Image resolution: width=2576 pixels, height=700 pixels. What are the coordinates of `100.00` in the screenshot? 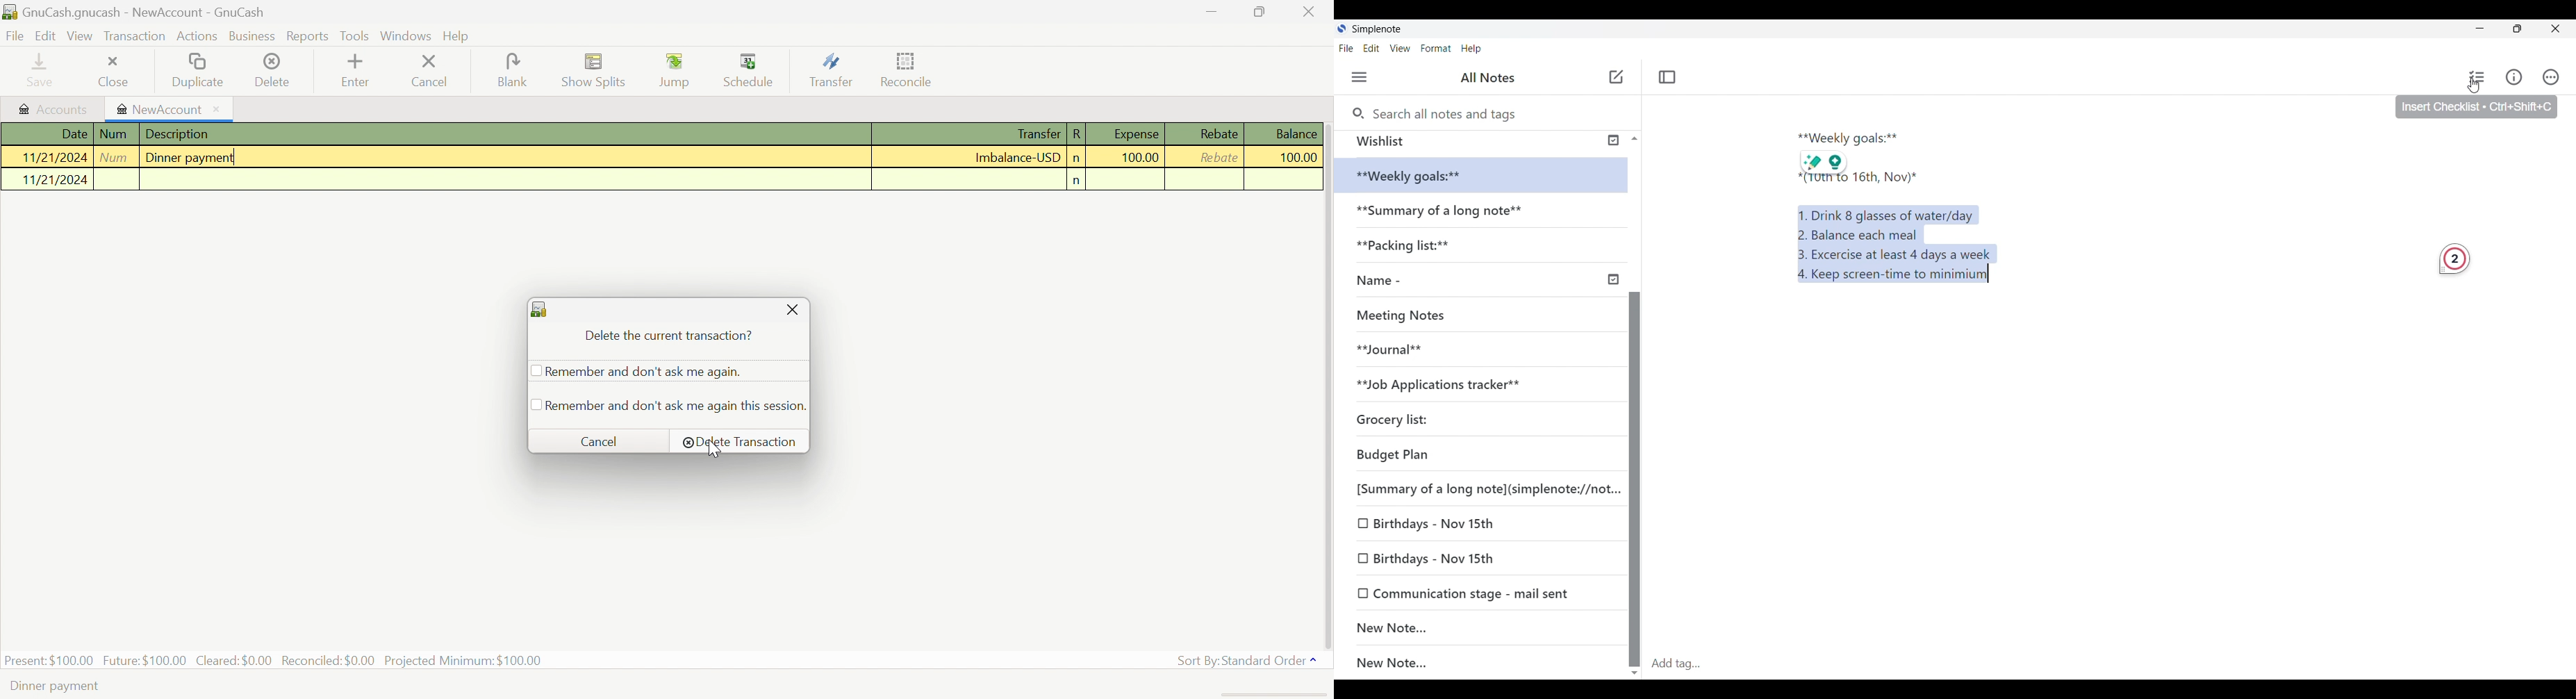 It's located at (1139, 159).